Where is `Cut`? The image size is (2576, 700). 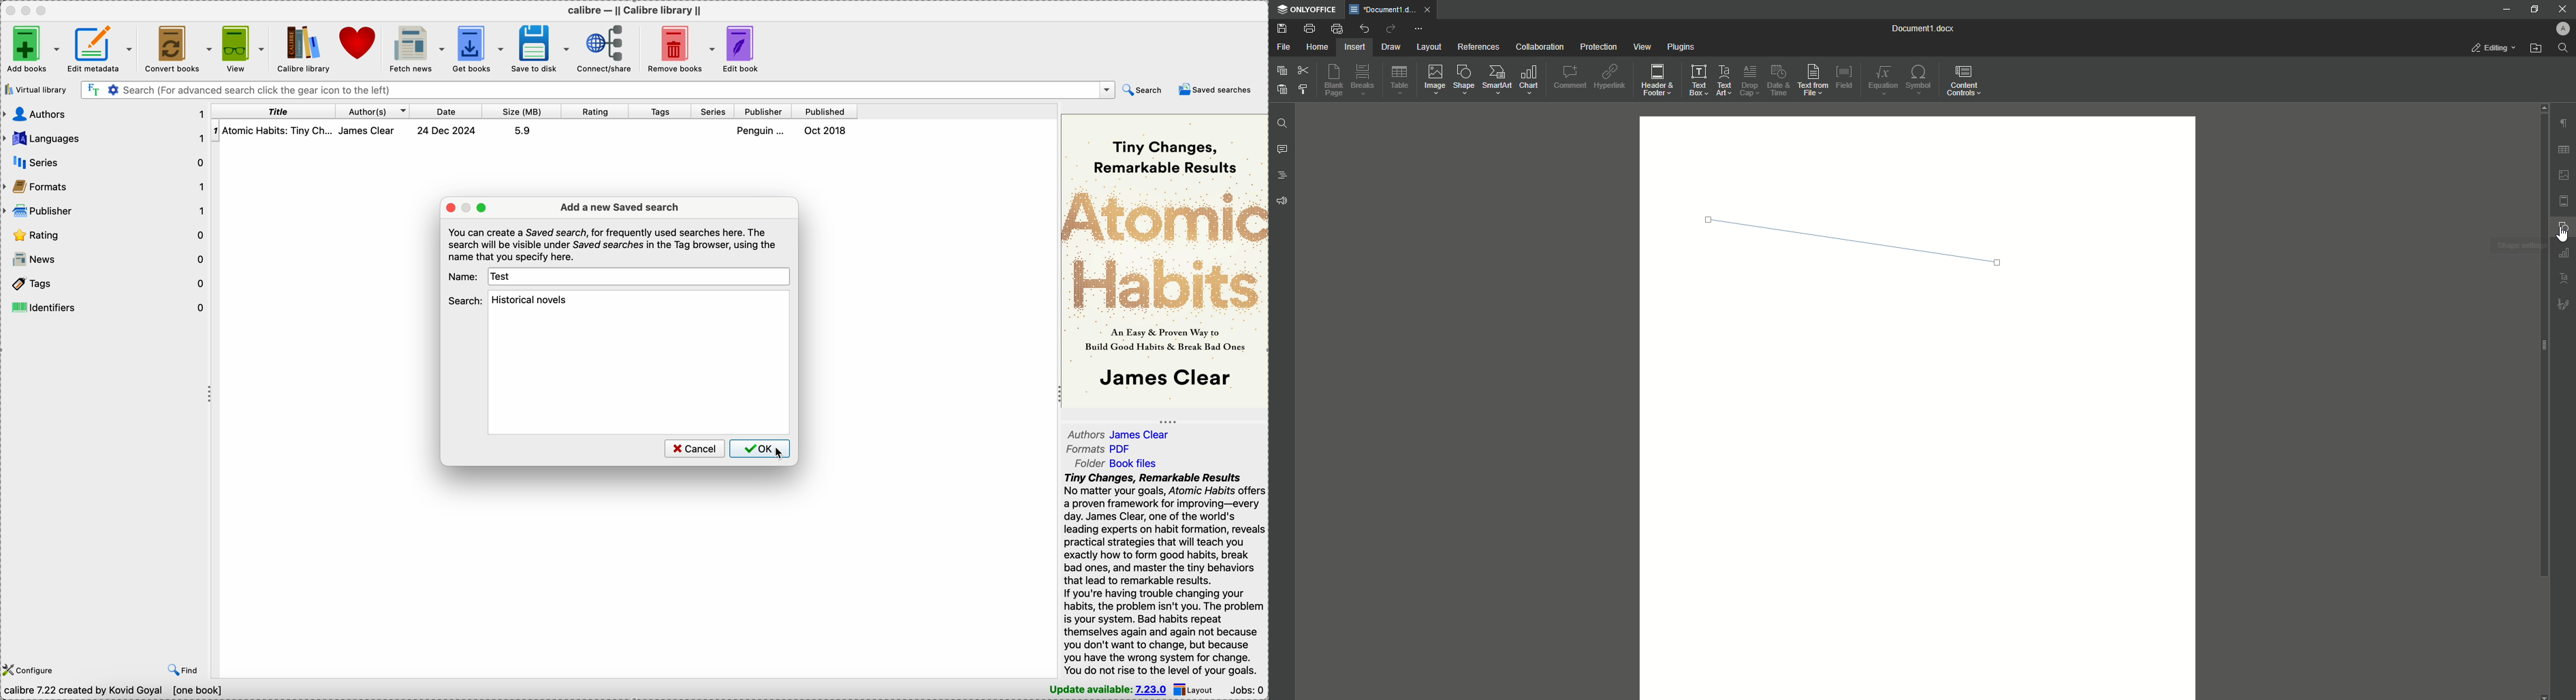
Cut is located at coordinates (1303, 70).